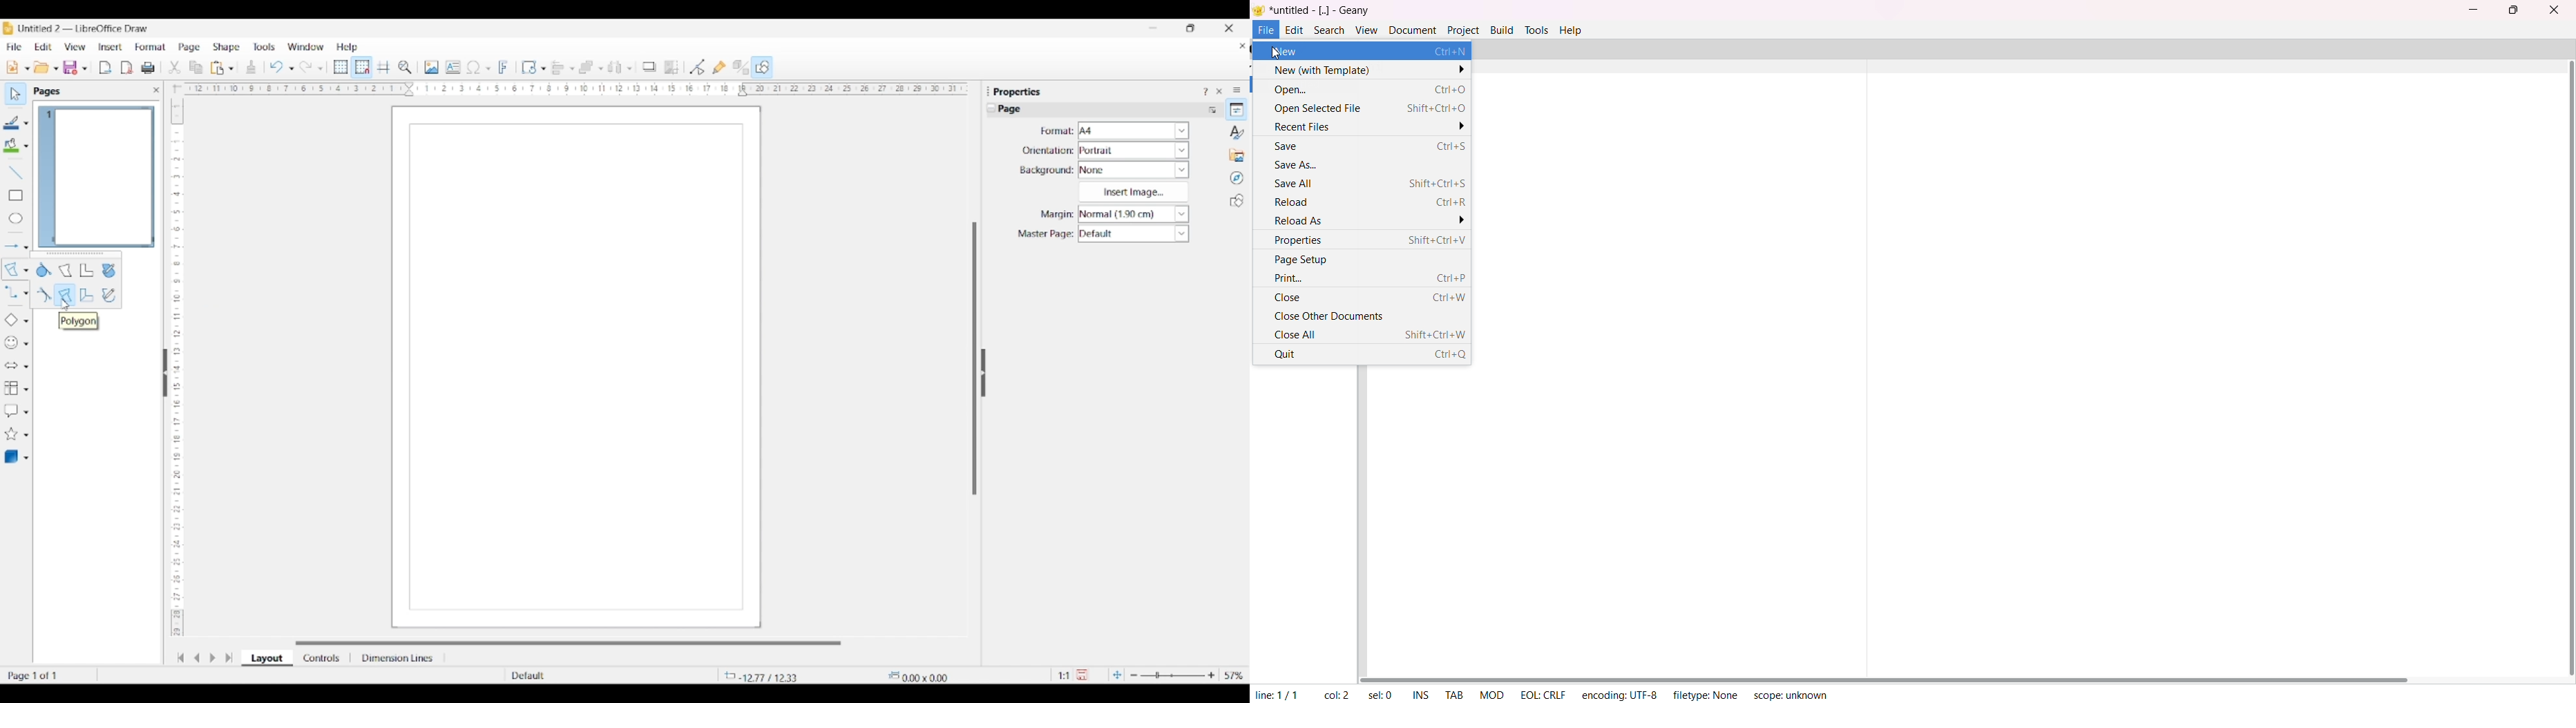 This screenshot has height=728, width=2576. What do you see at coordinates (267, 658) in the screenshot?
I see `Layout selected` at bounding box center [267, 658].